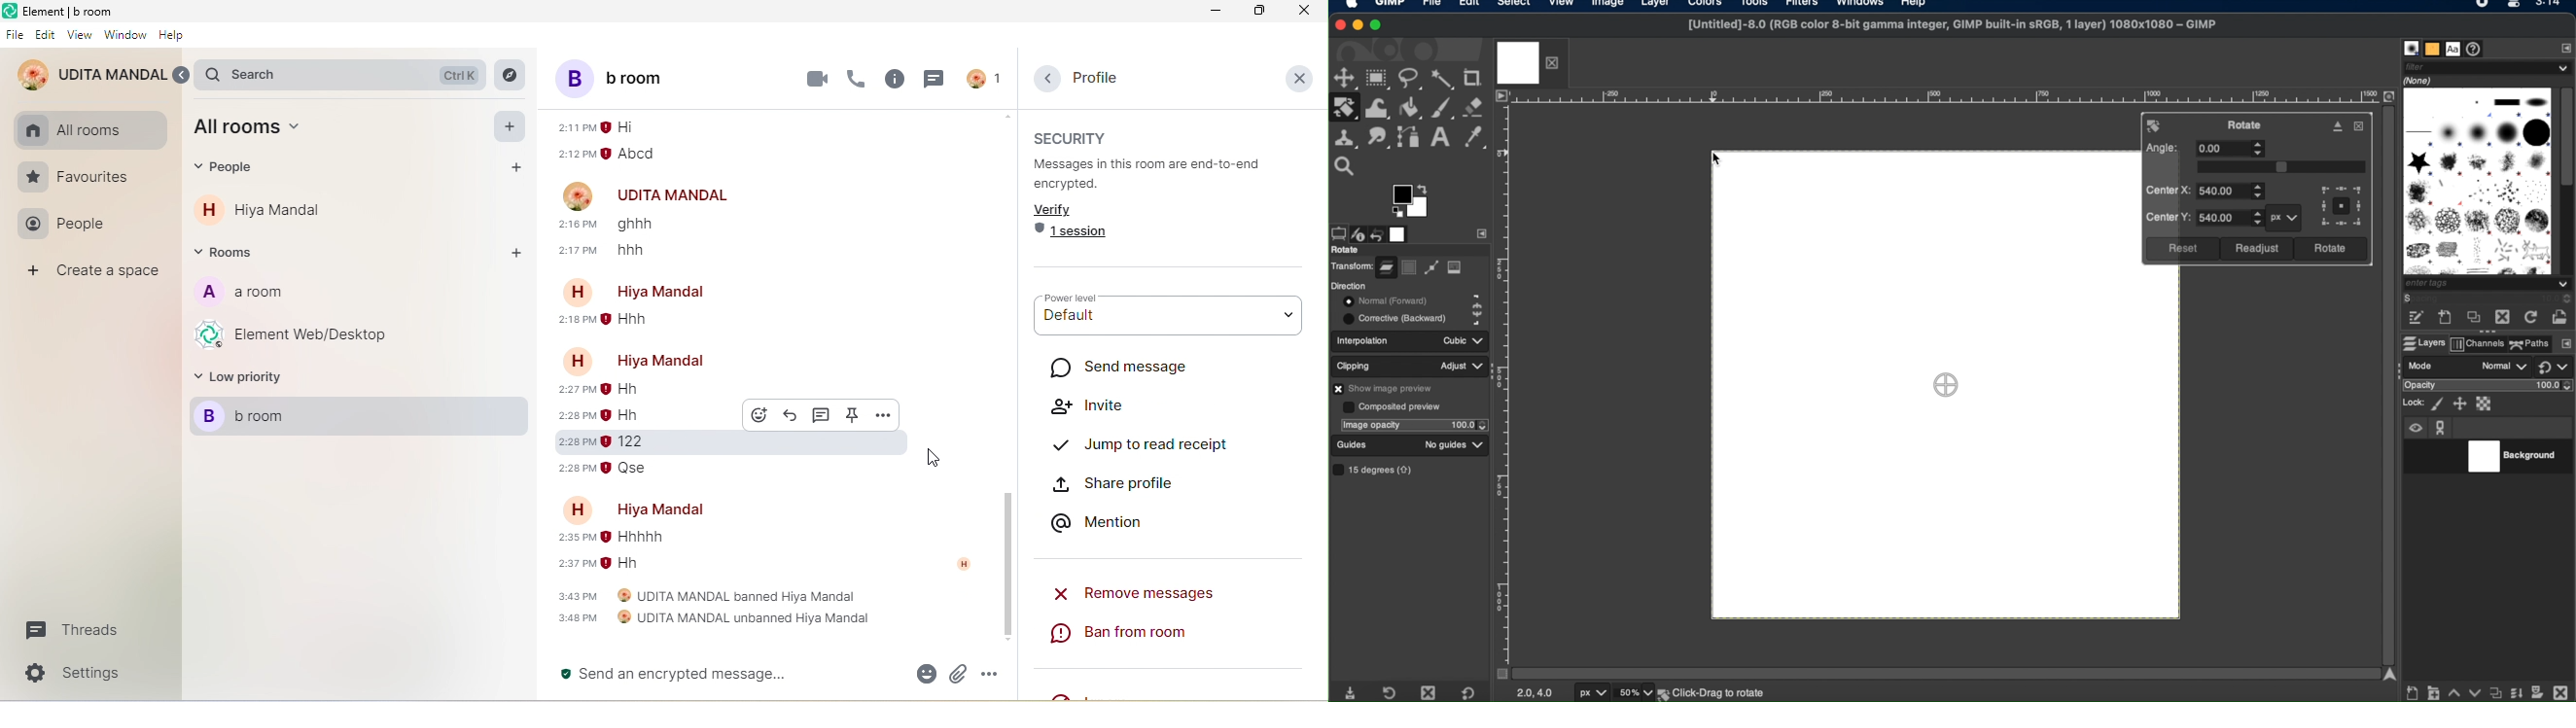 This screenshot has height=728, width=2576. Describe the element at coordinates (170, 36) in the screenshot. I see `help` at that location.